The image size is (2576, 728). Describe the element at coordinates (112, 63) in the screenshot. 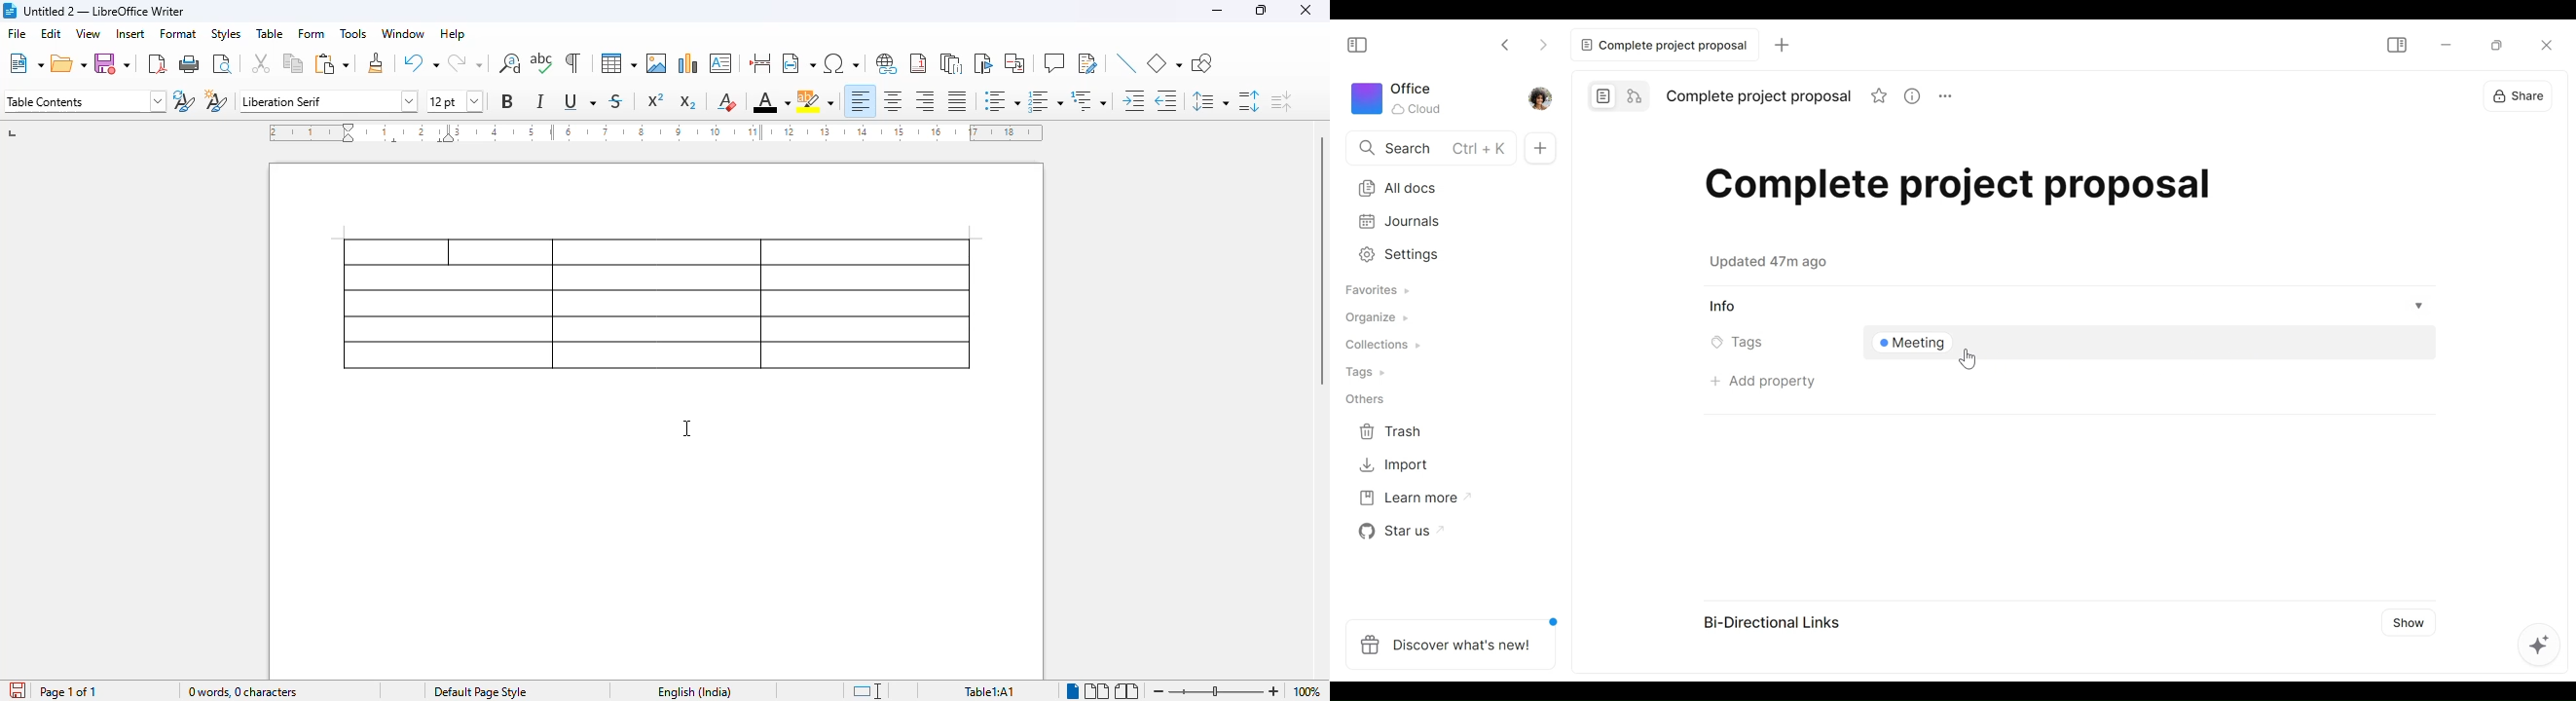

I see `save` at that location.